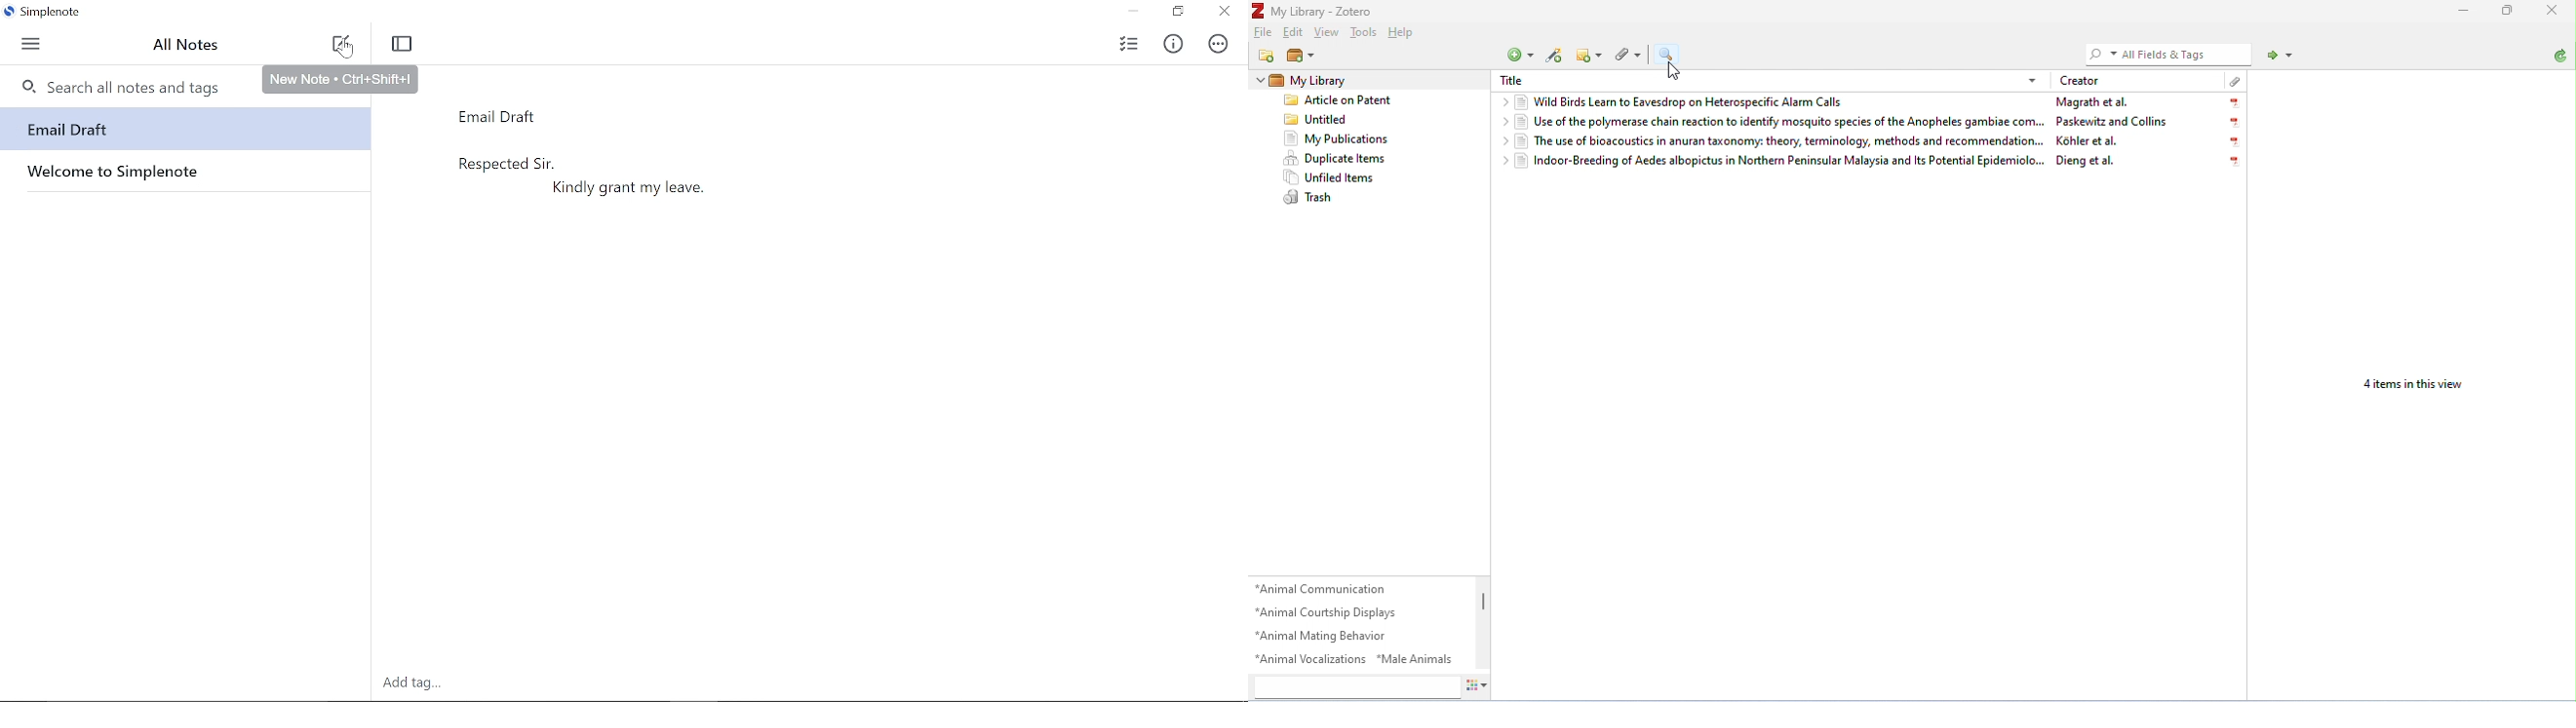 Image resolution: width=2576 pixels, height=728 pixels. I want to click on new library, so click(1302, 57).